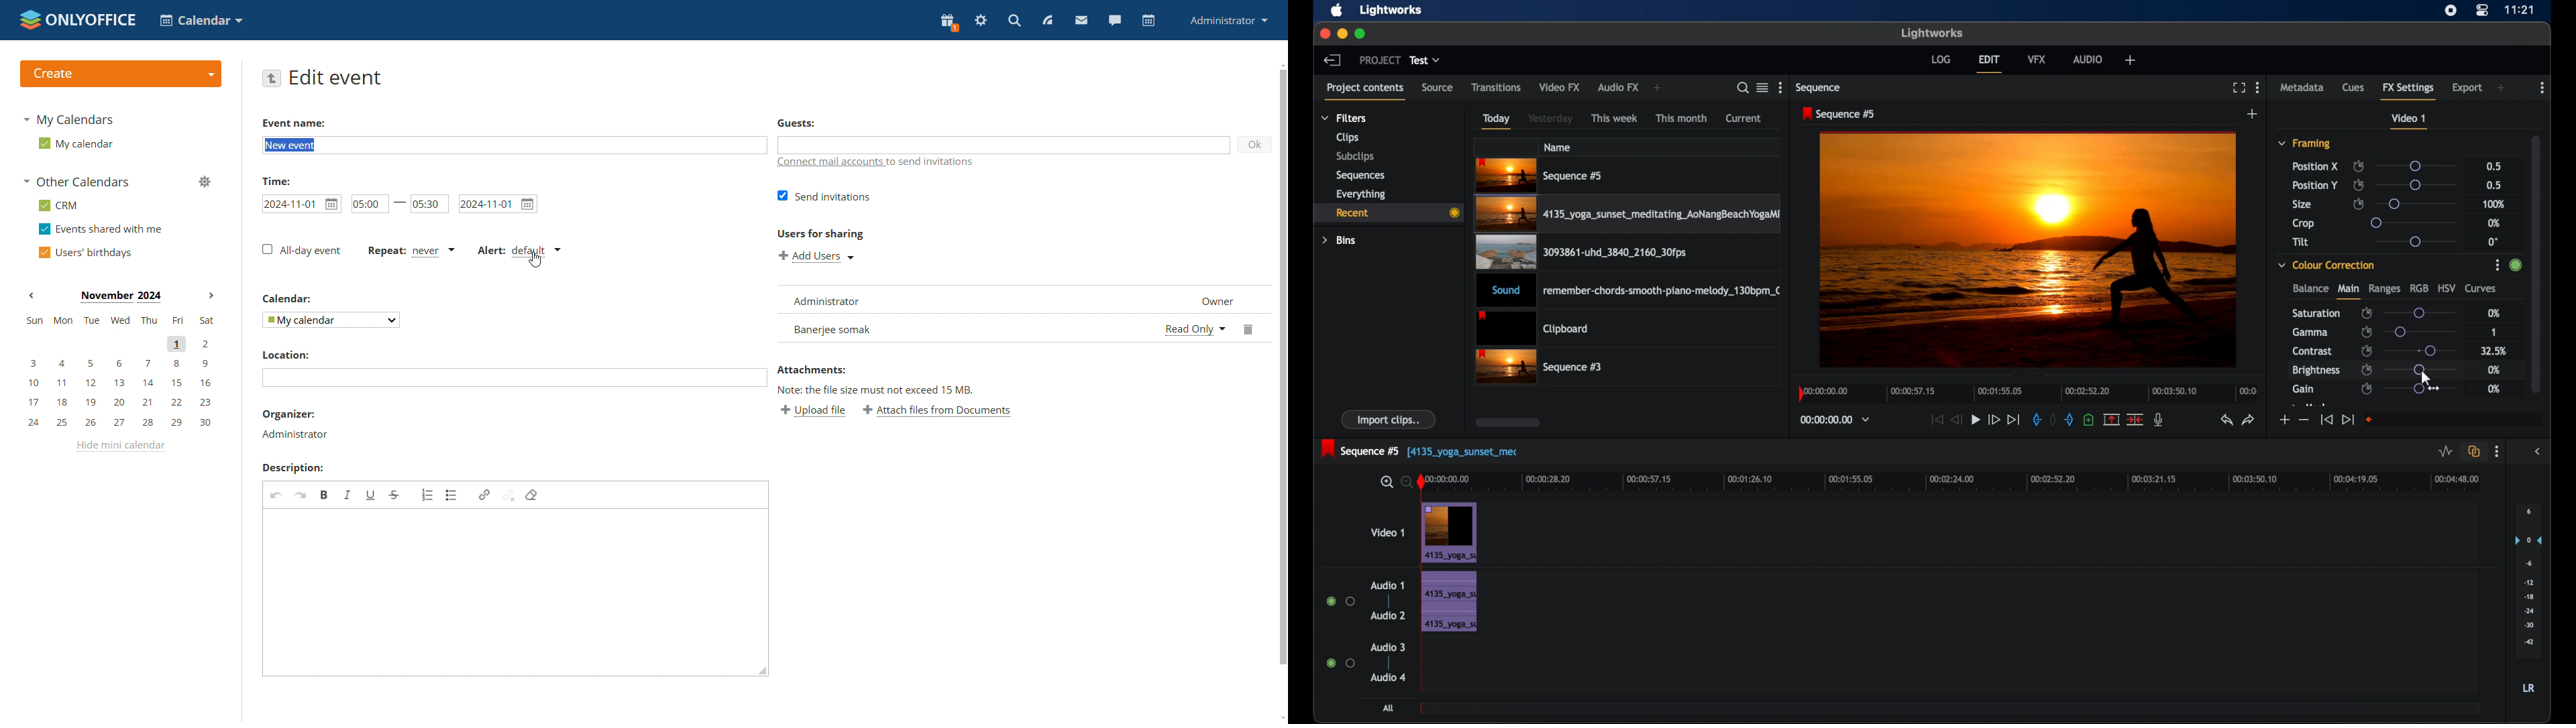  Describe the element at coordinates (2284, 420) in the screenshot. I see `increment` at that location.